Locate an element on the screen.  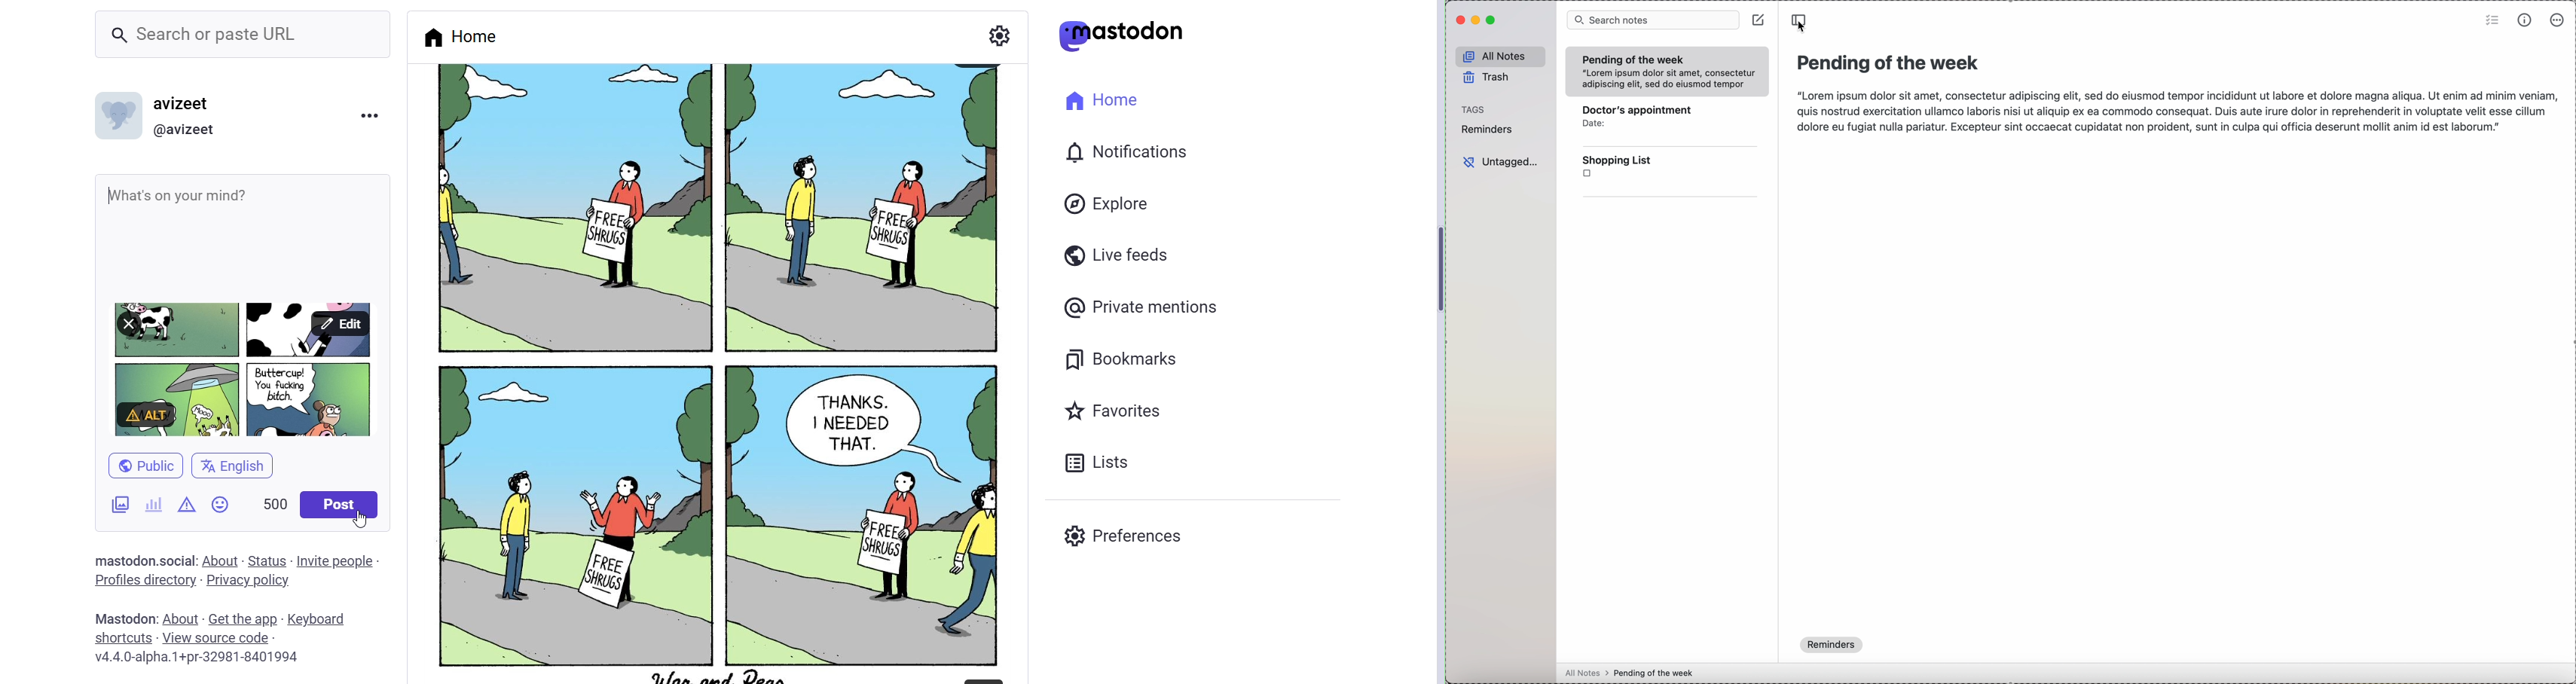
private Mentions is located at coordinates (1141, 309).